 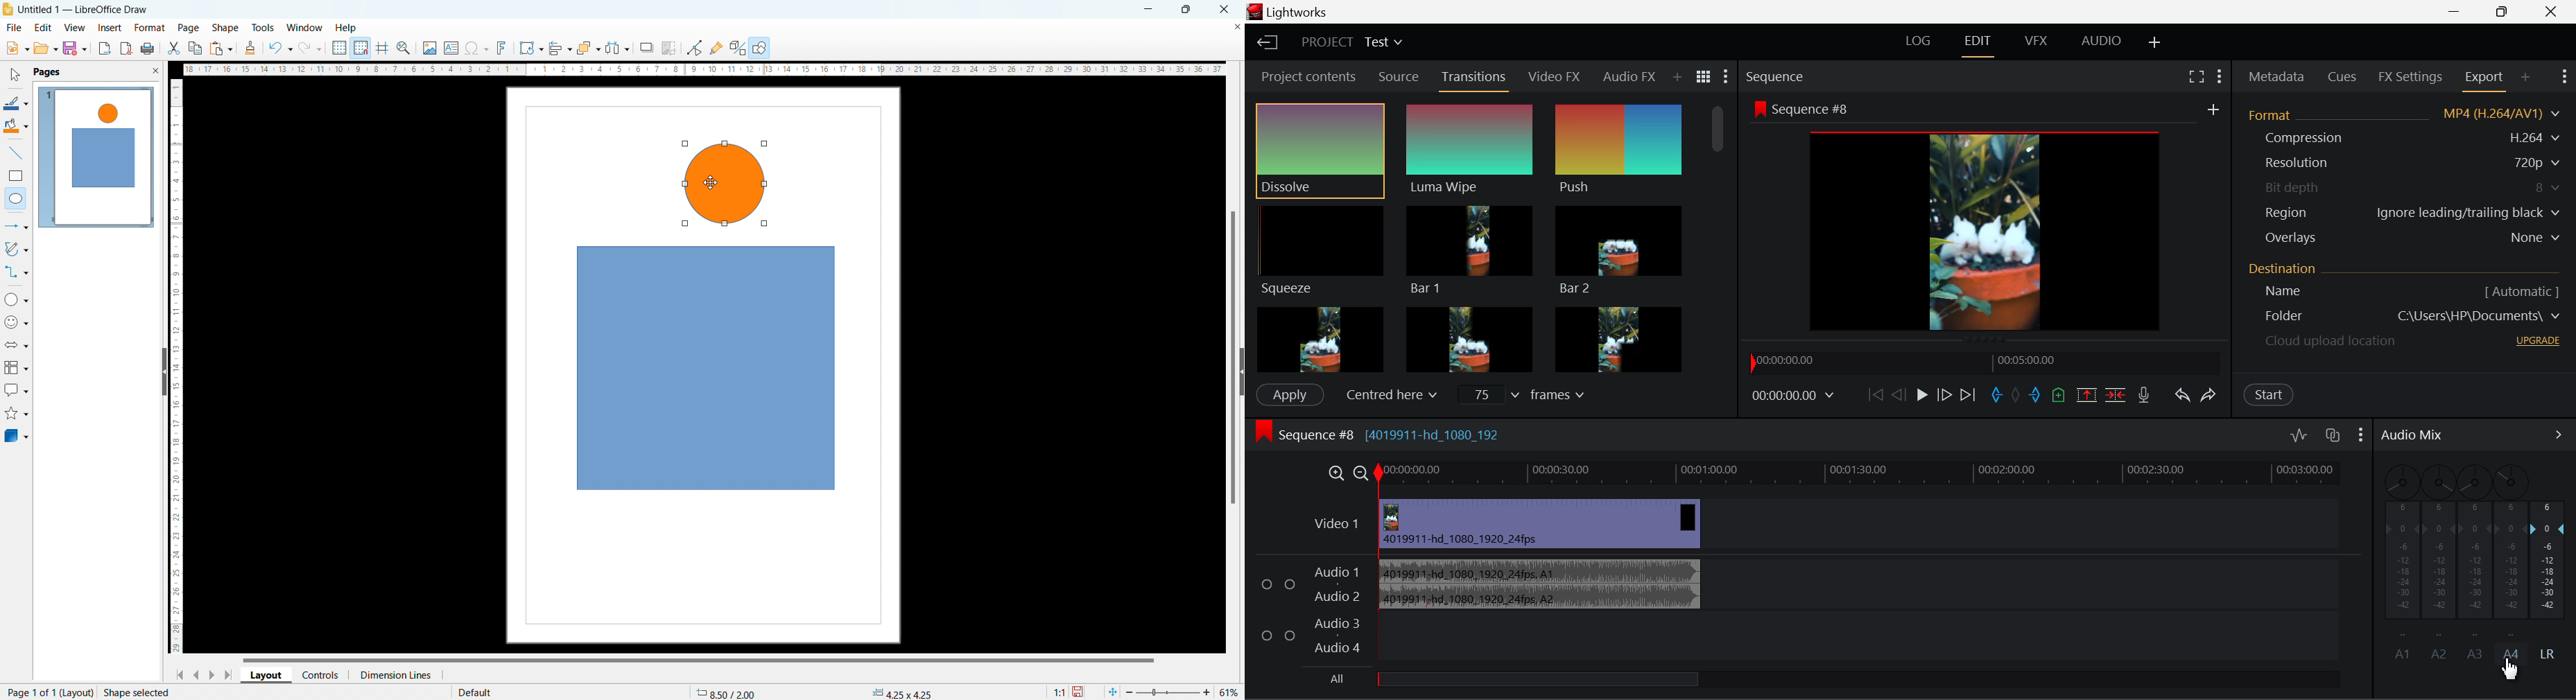 What do you see at coordinates (901, 692) in the screenshot?
I see `dimension changed` at bounding box center [901, 692].